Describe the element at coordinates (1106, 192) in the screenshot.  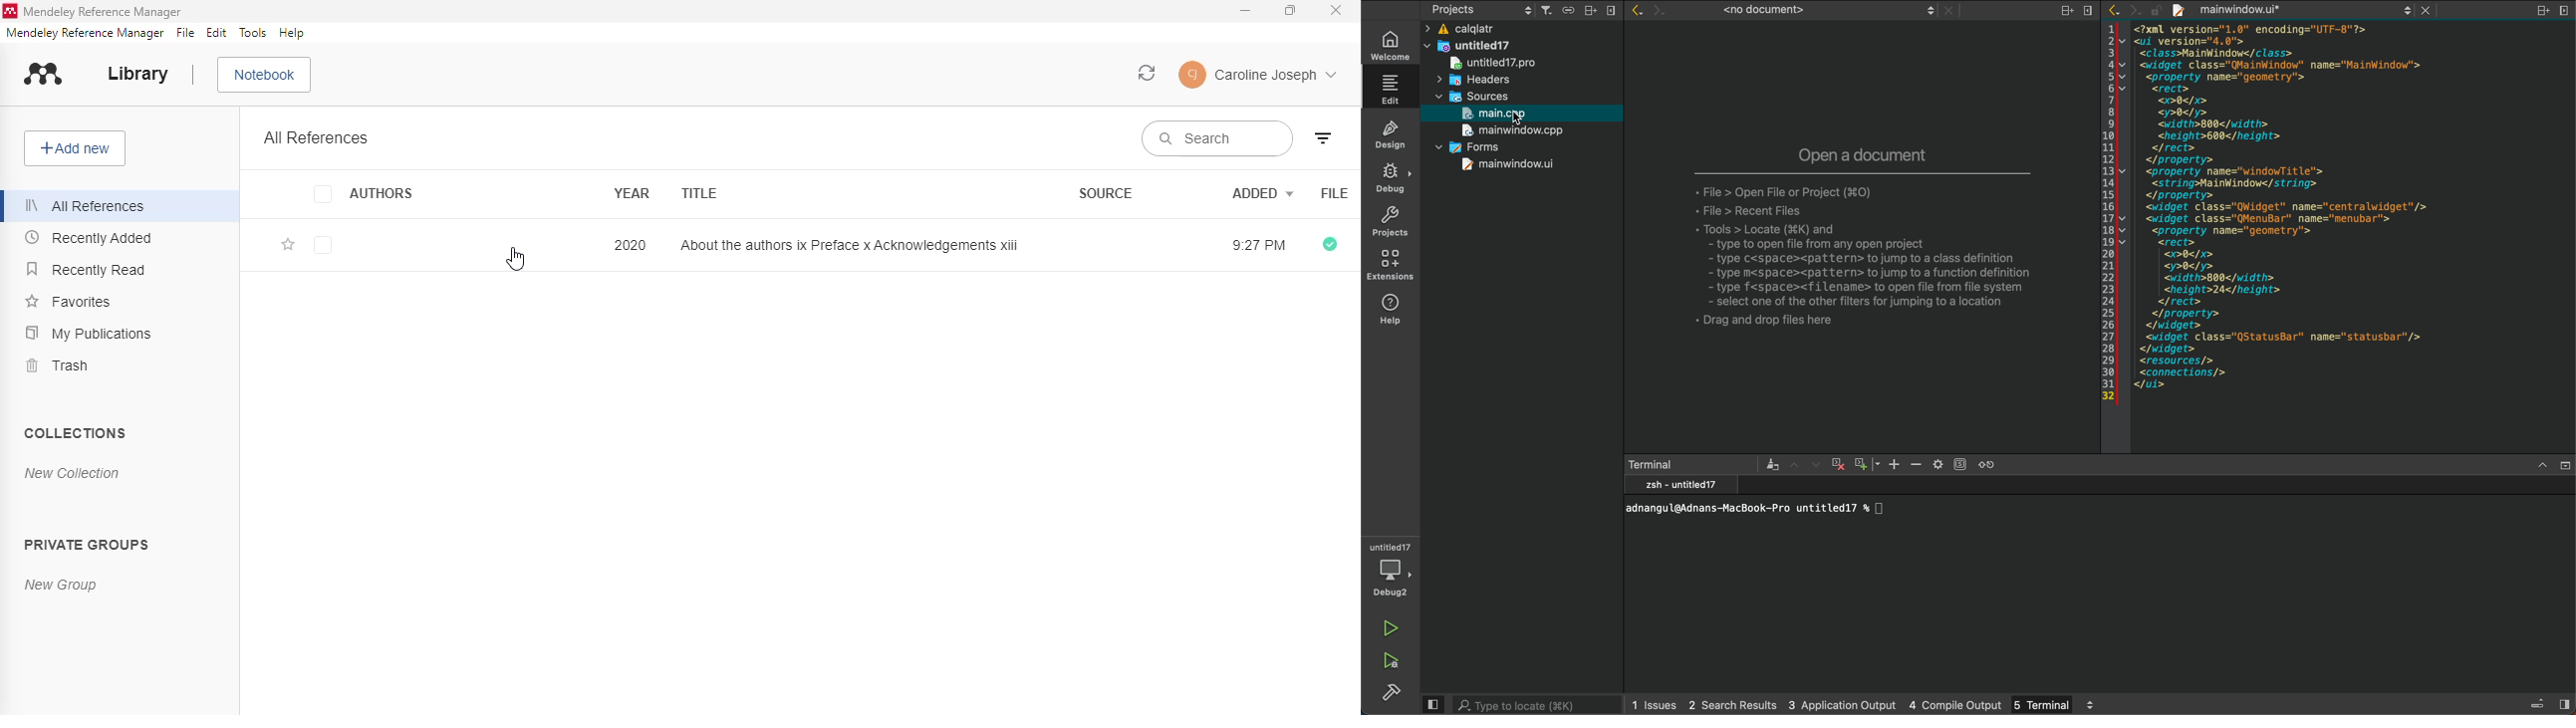
I see `source` at that location.